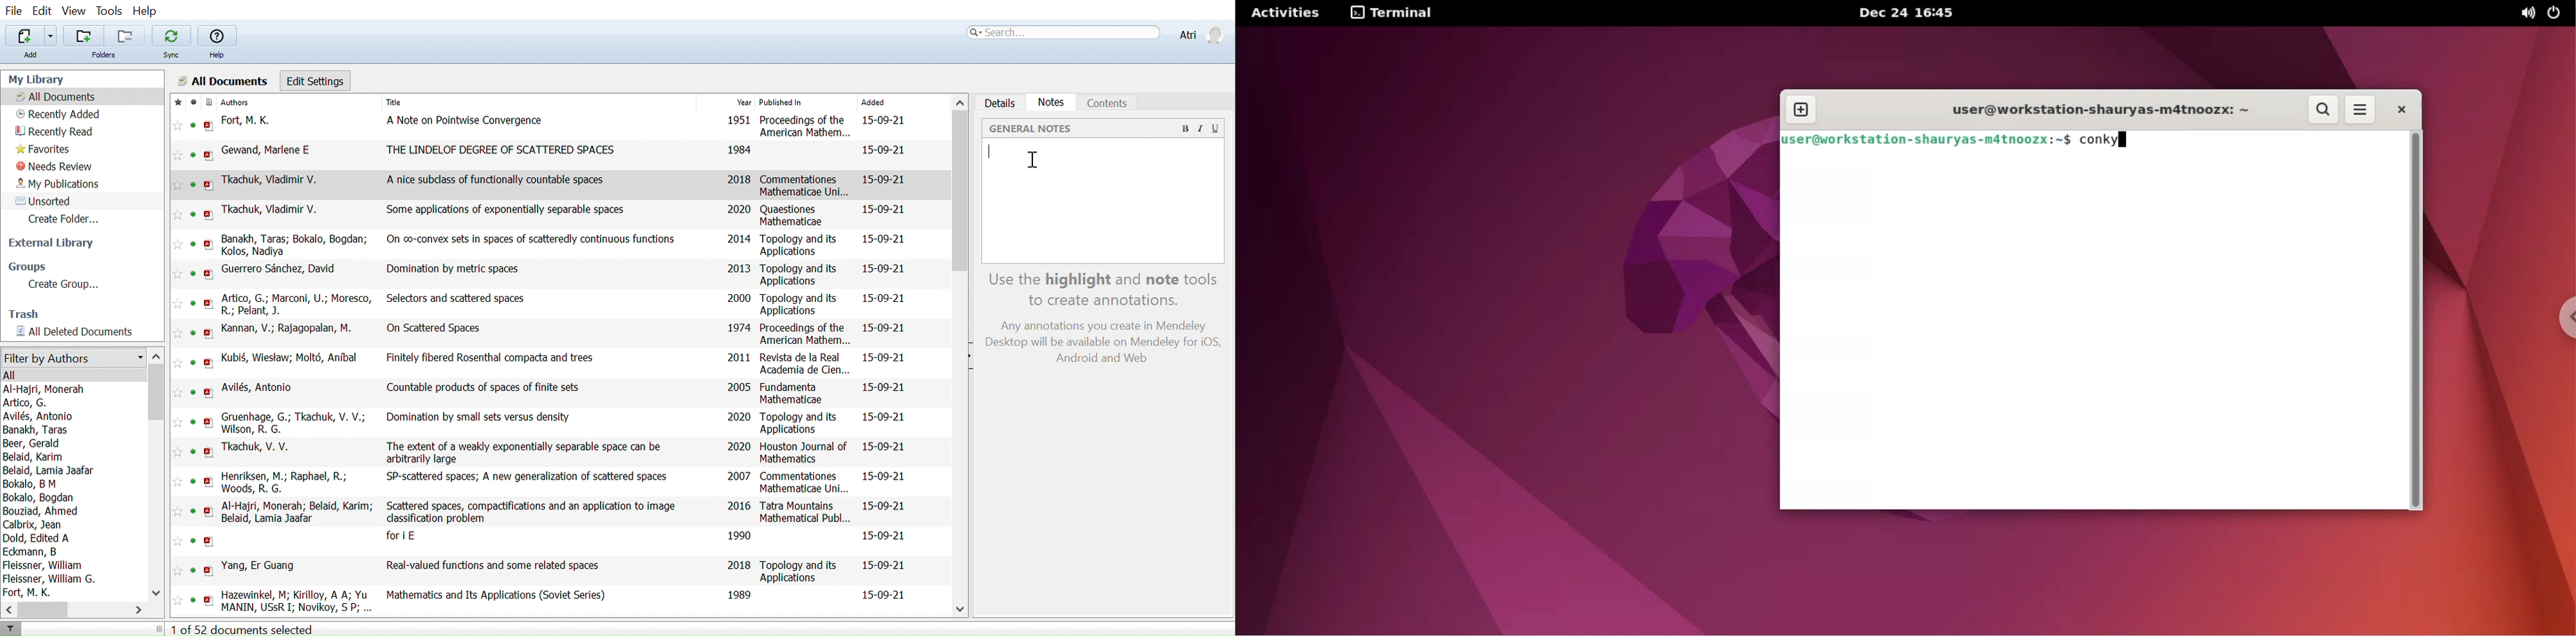 Image resolution: width=2576 pixels, height=644 pixels. I want to click on Search, so click(1063, 32).